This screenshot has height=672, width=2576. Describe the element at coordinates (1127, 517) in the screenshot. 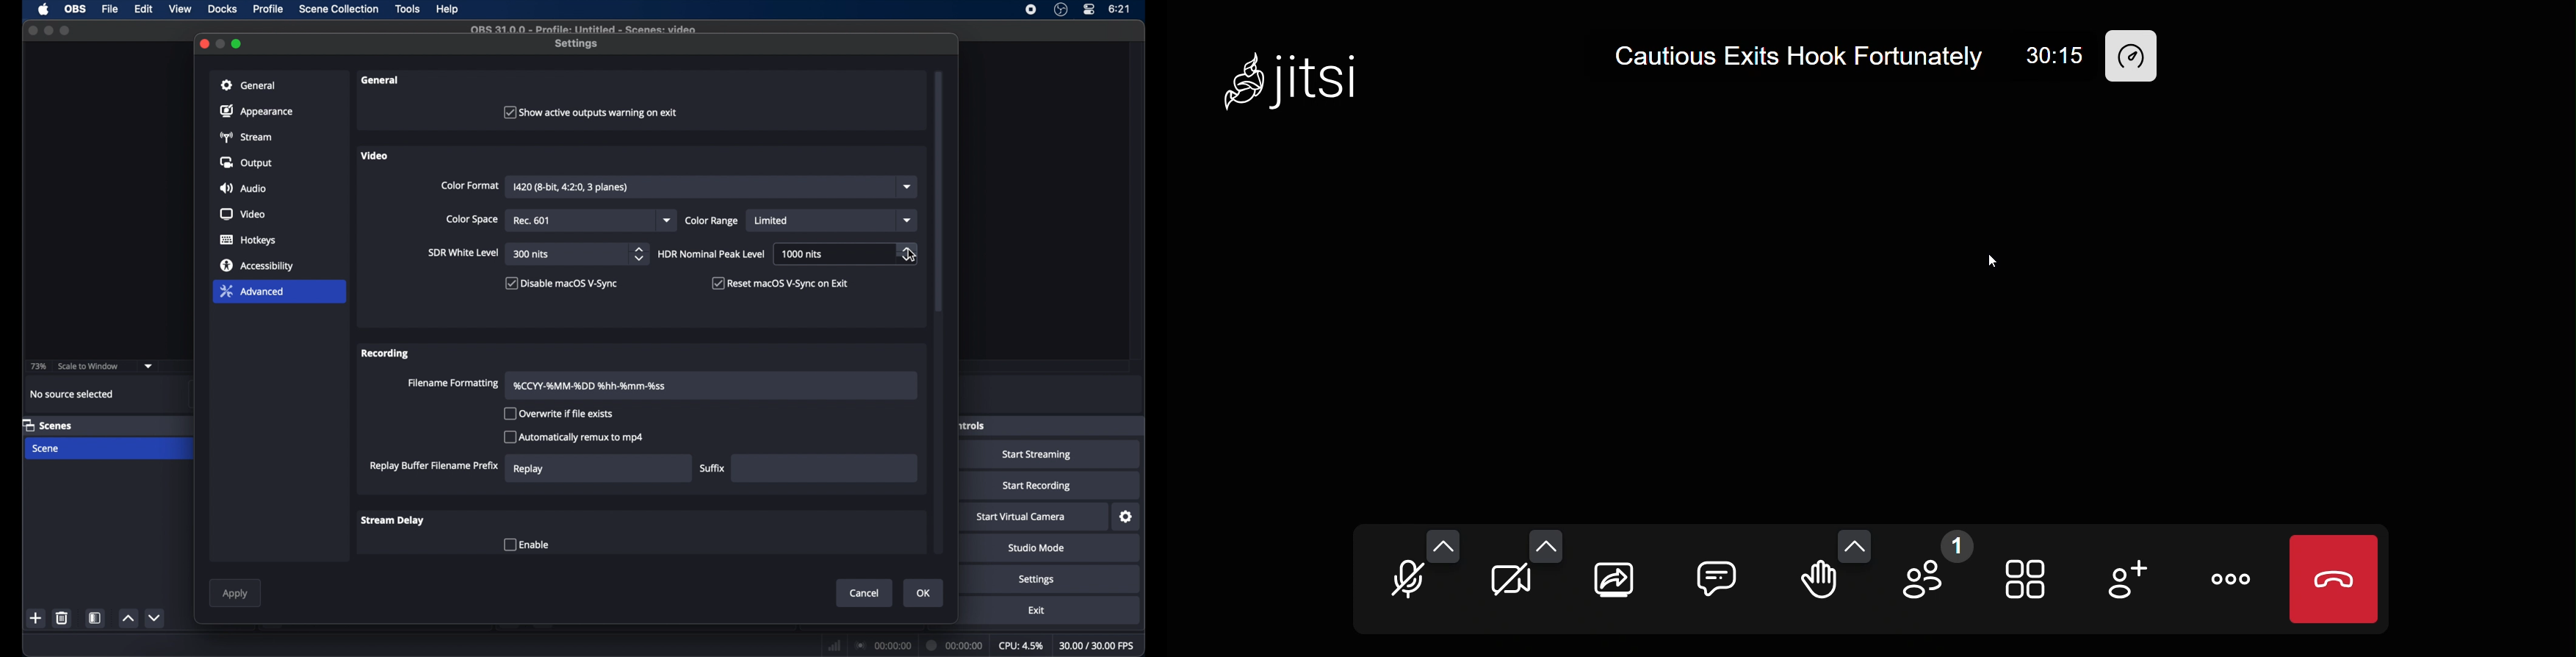

I see `settings` at that location.